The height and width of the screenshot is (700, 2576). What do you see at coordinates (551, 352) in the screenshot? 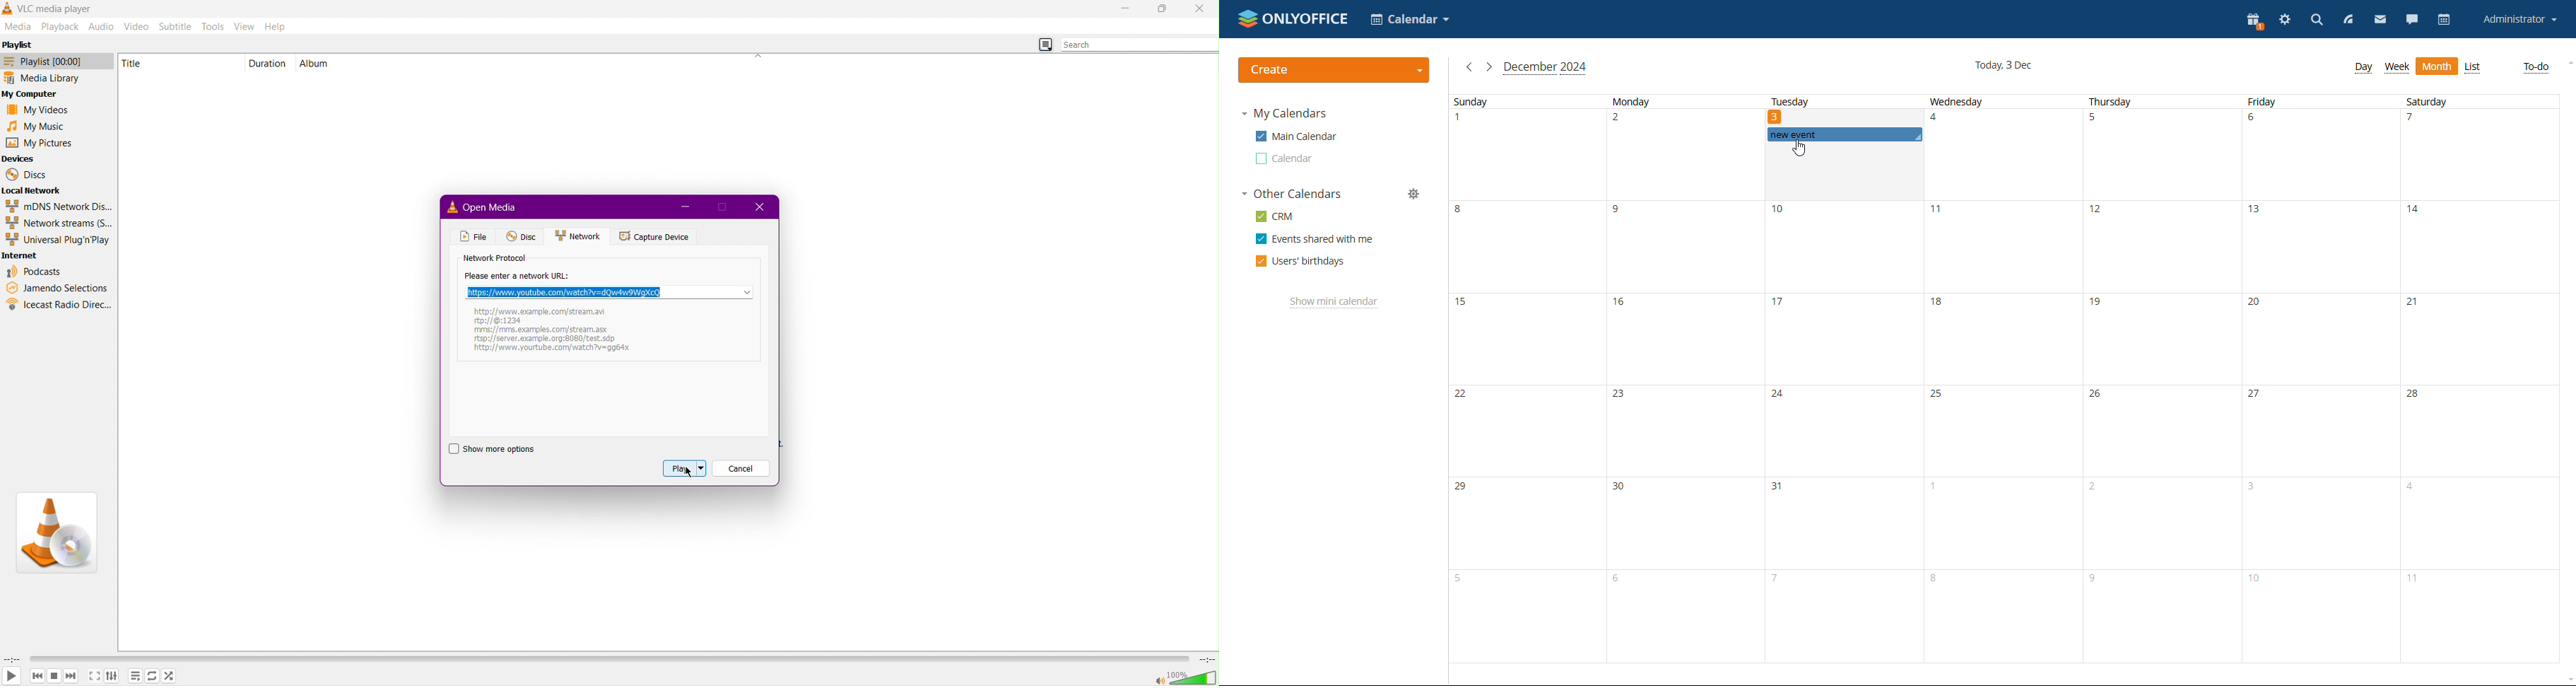
I see `rtsp://server.example.org:8080/test.sdp` at bounding box center [551, 352].